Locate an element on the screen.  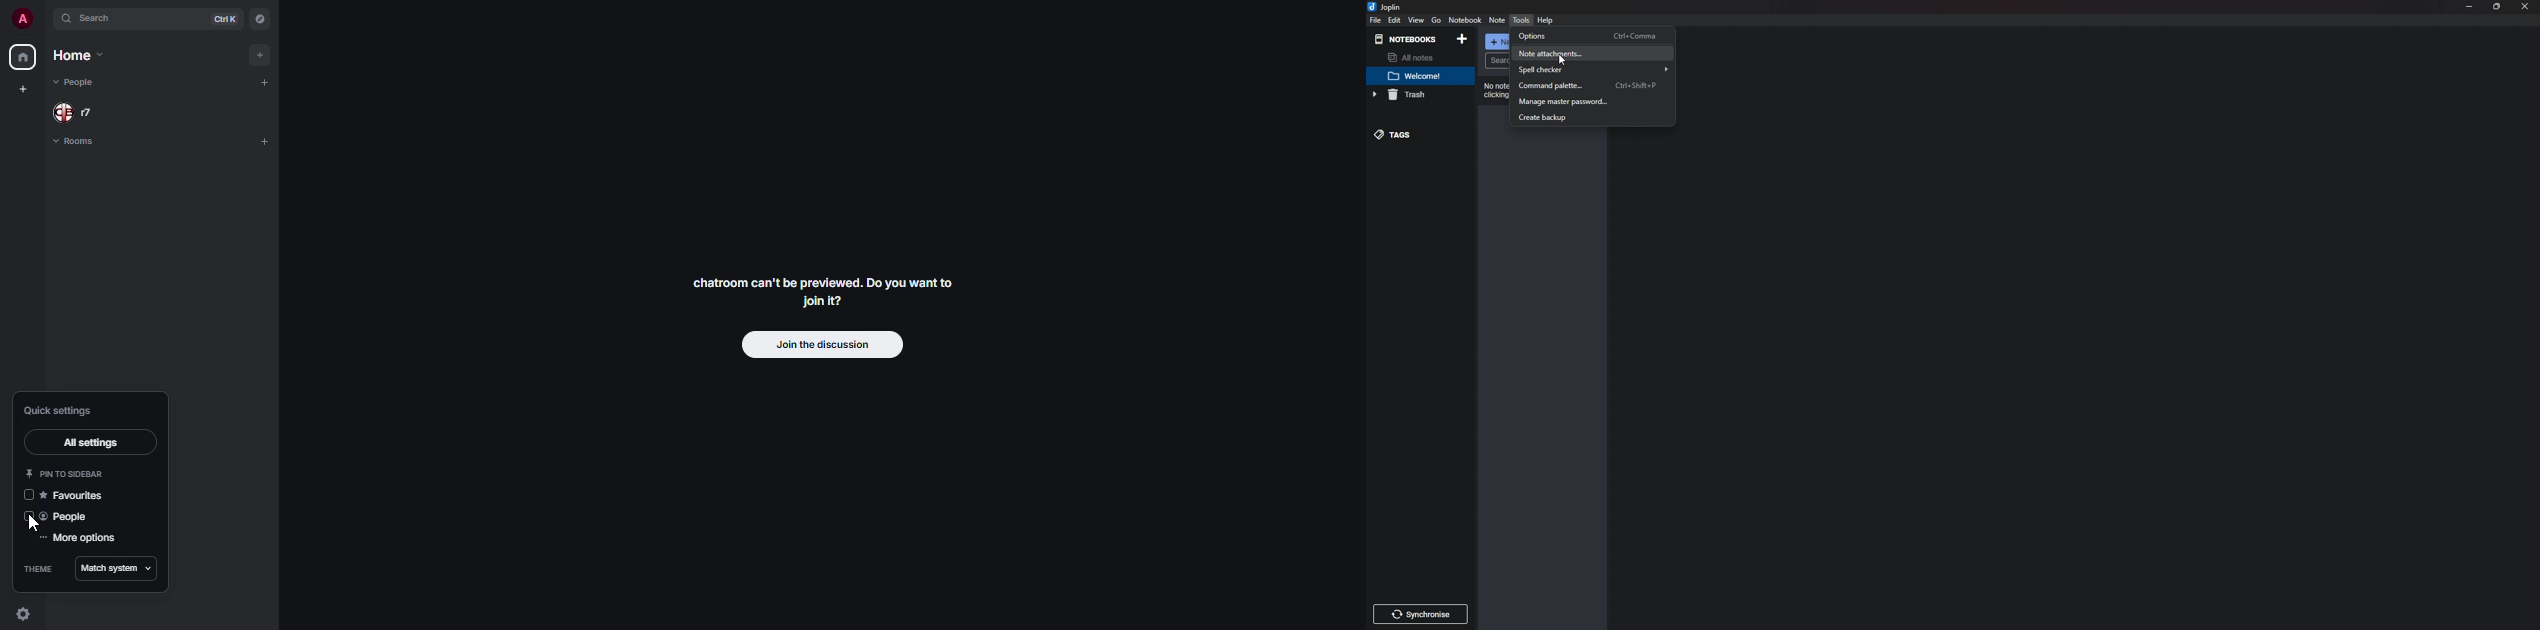
more options is located at coordinates (79, 539).